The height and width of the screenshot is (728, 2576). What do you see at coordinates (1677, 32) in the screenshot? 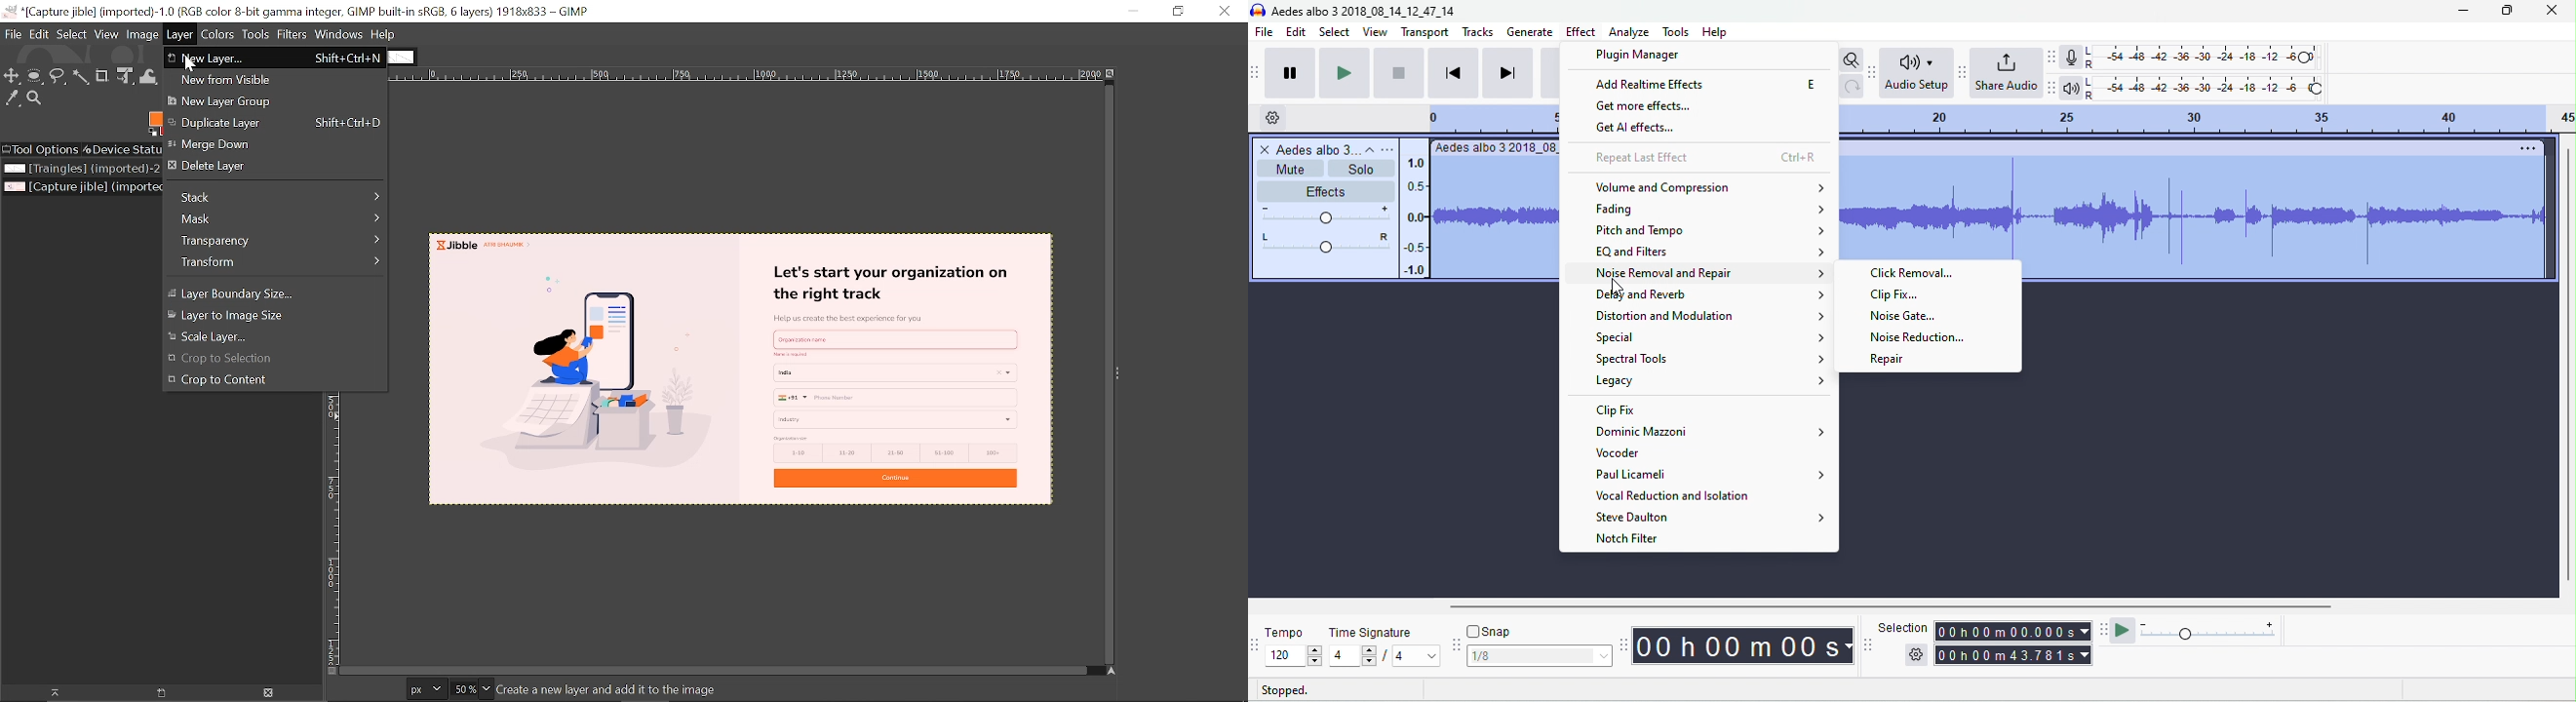
I see `tools` at bounding box center [1677, 32].